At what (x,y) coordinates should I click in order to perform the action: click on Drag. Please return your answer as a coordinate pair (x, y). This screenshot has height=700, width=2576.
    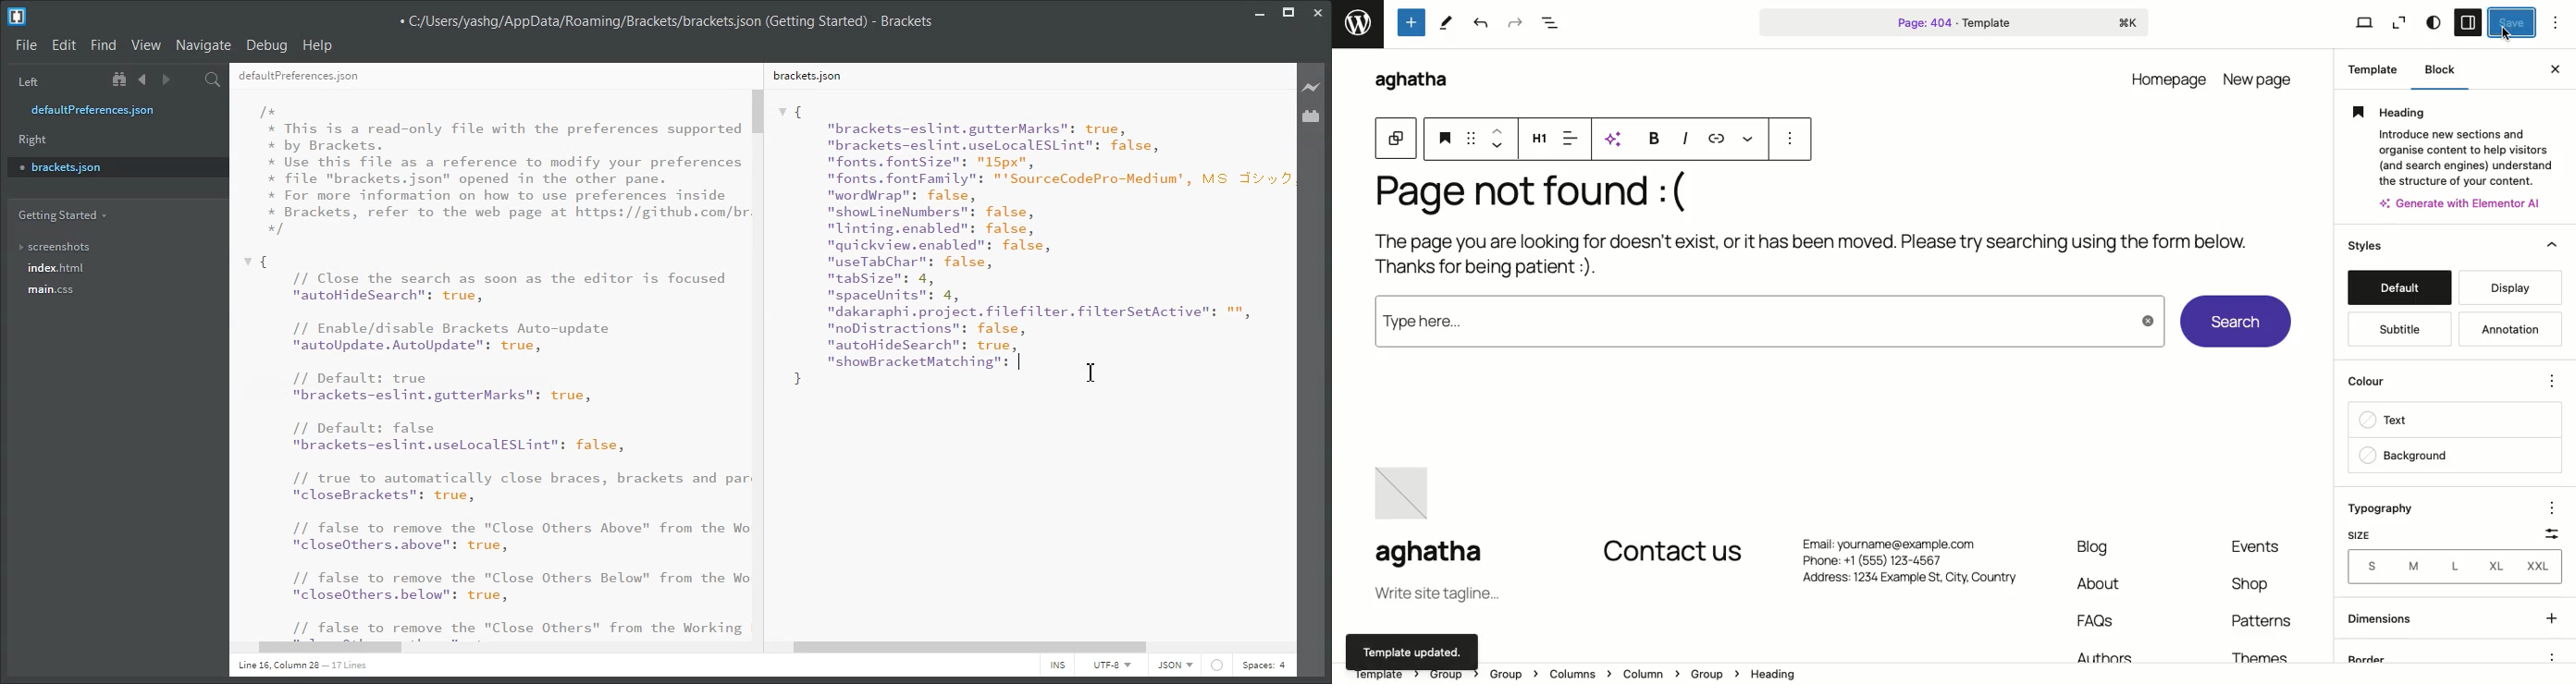
    Looking at the image, I should click on (1471, 137).